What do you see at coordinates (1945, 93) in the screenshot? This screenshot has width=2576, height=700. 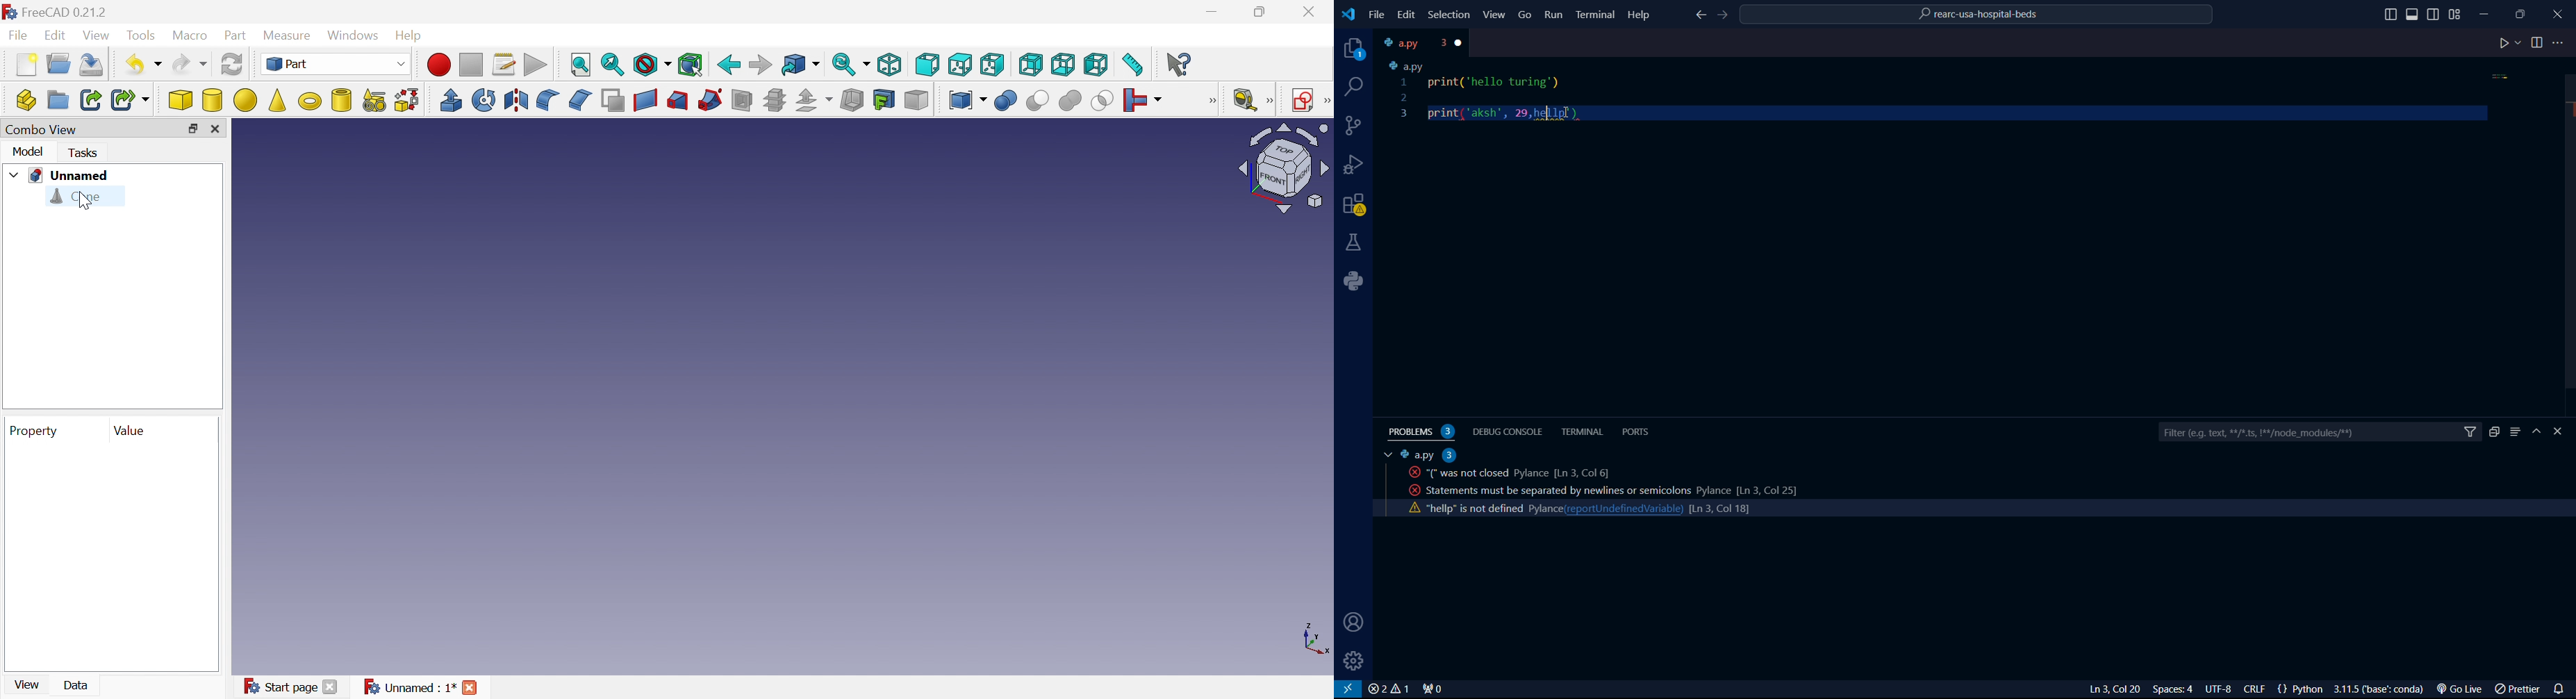 I see `code python` at bounding box center [1945, 93].